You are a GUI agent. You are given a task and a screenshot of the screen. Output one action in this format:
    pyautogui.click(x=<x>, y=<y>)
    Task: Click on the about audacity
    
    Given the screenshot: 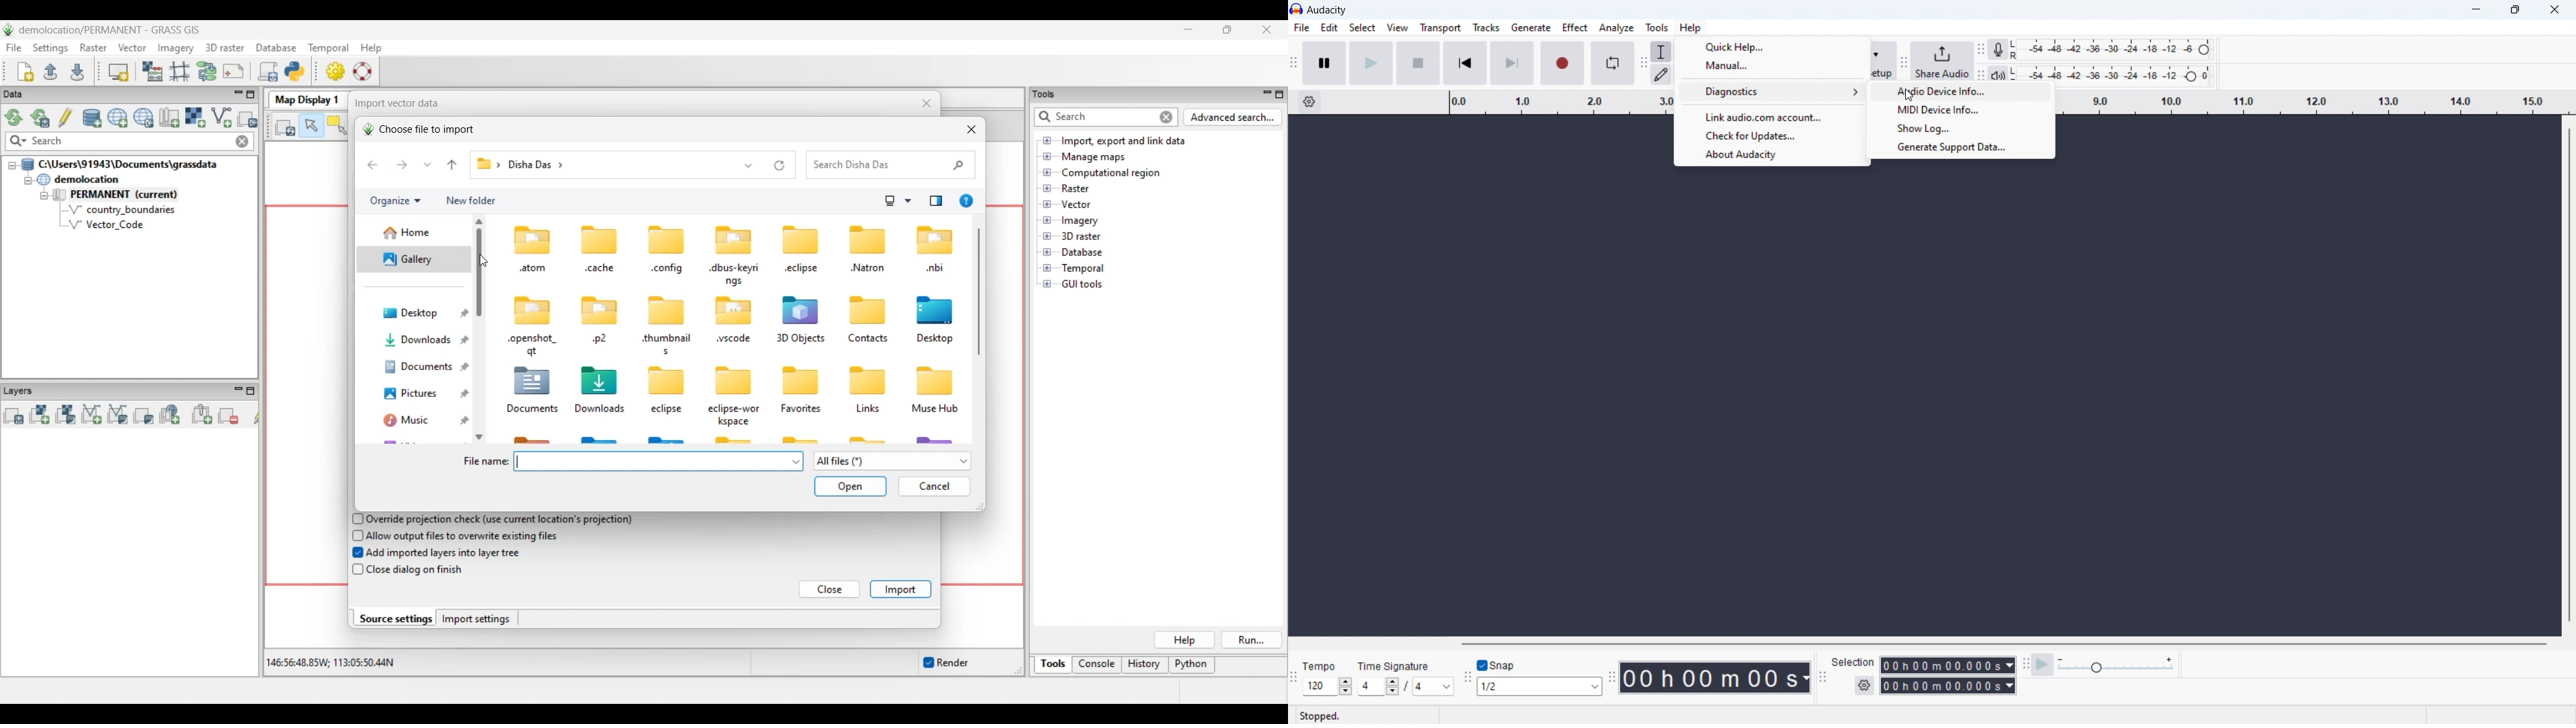 What is the action you would take?
    pyautogui.click(x=1771, y=156)
    